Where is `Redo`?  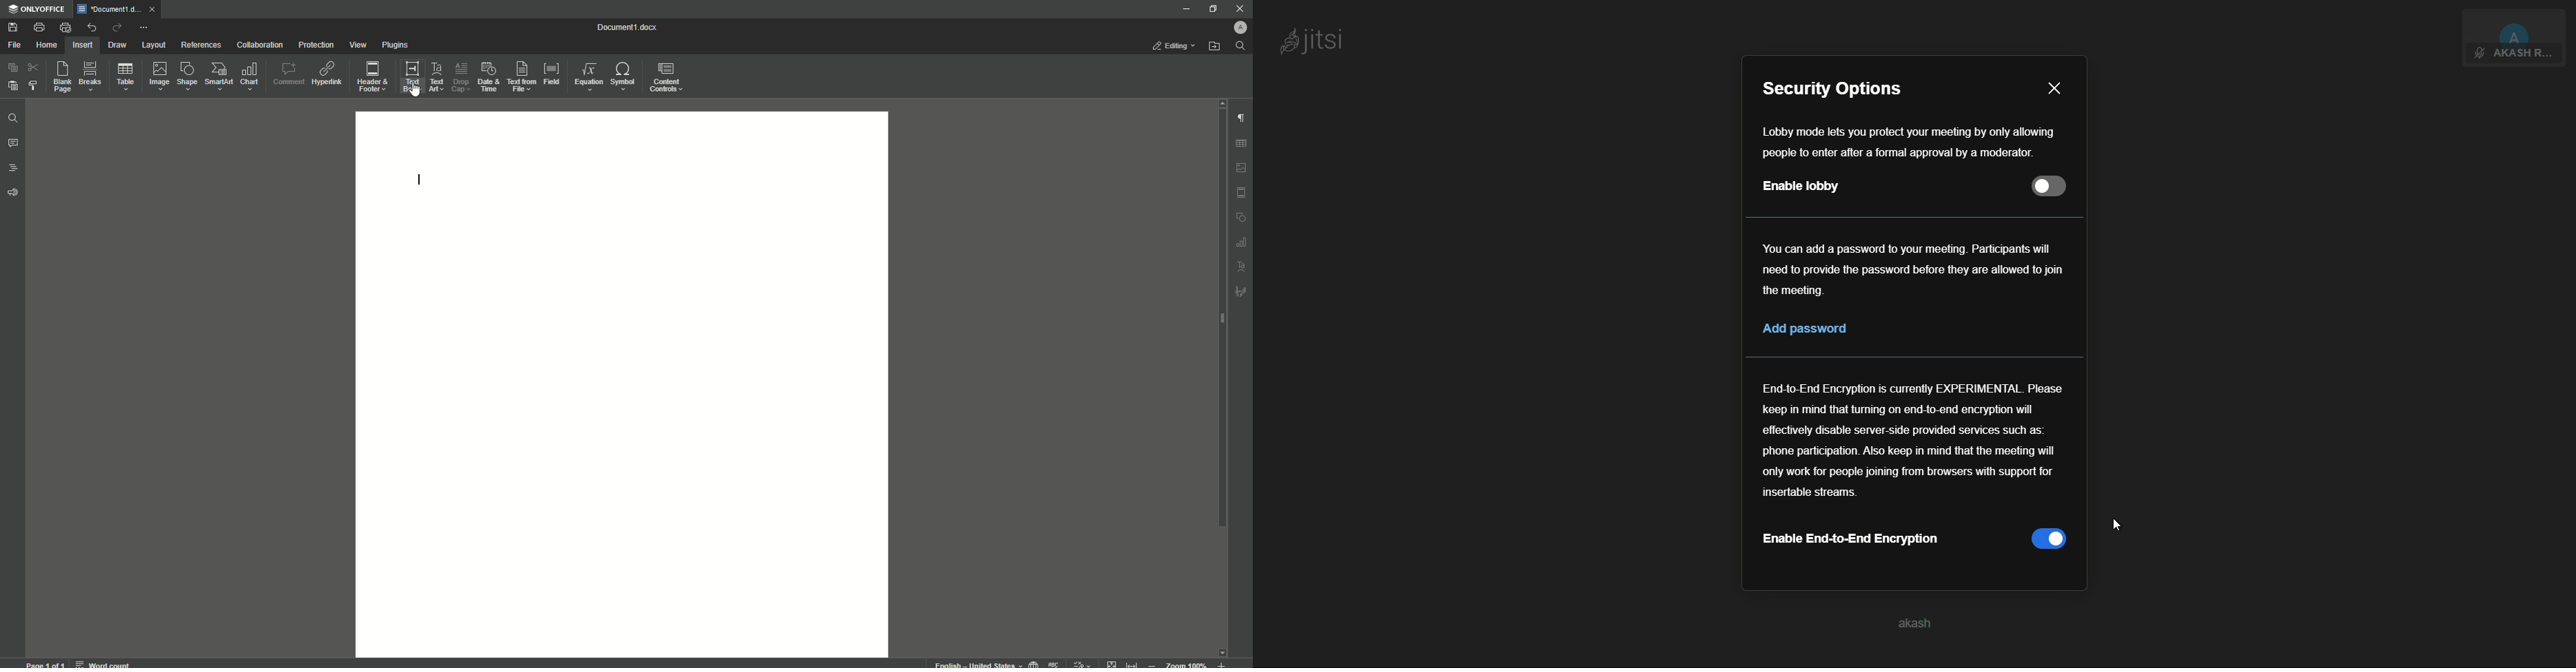
Redo is located at coordinates (116, 29).